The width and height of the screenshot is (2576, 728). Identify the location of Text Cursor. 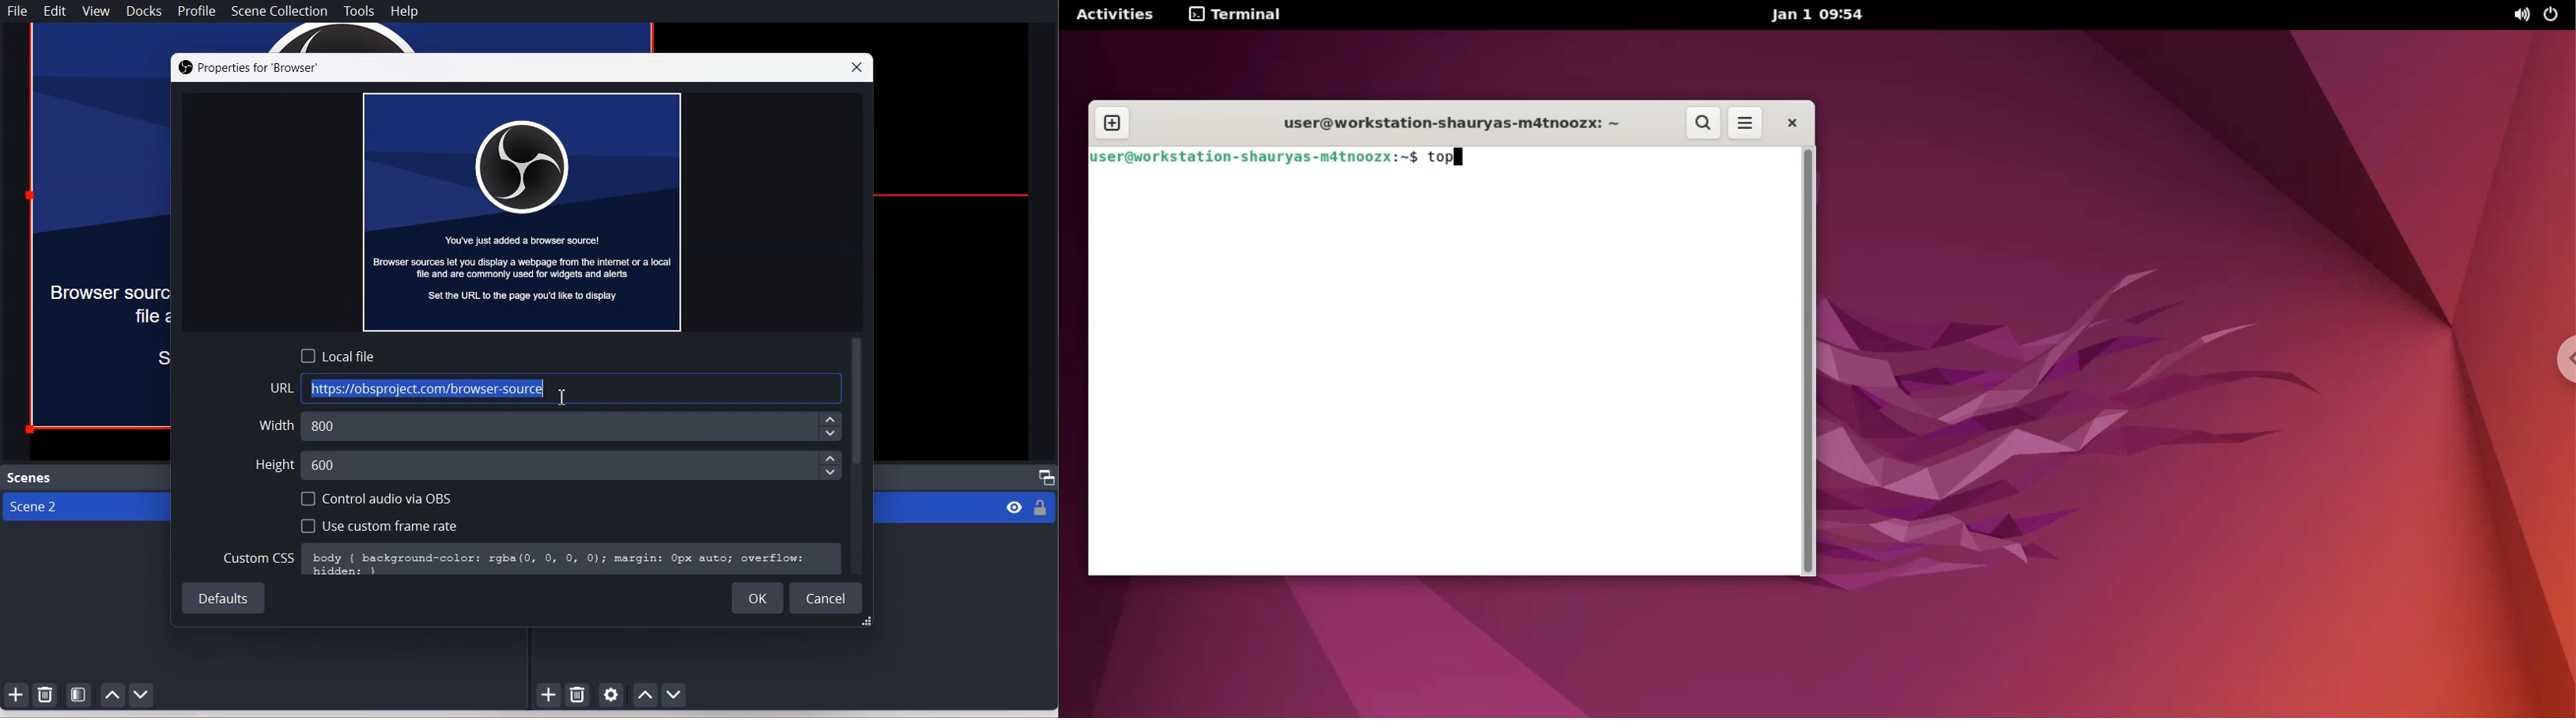
(564, 396).